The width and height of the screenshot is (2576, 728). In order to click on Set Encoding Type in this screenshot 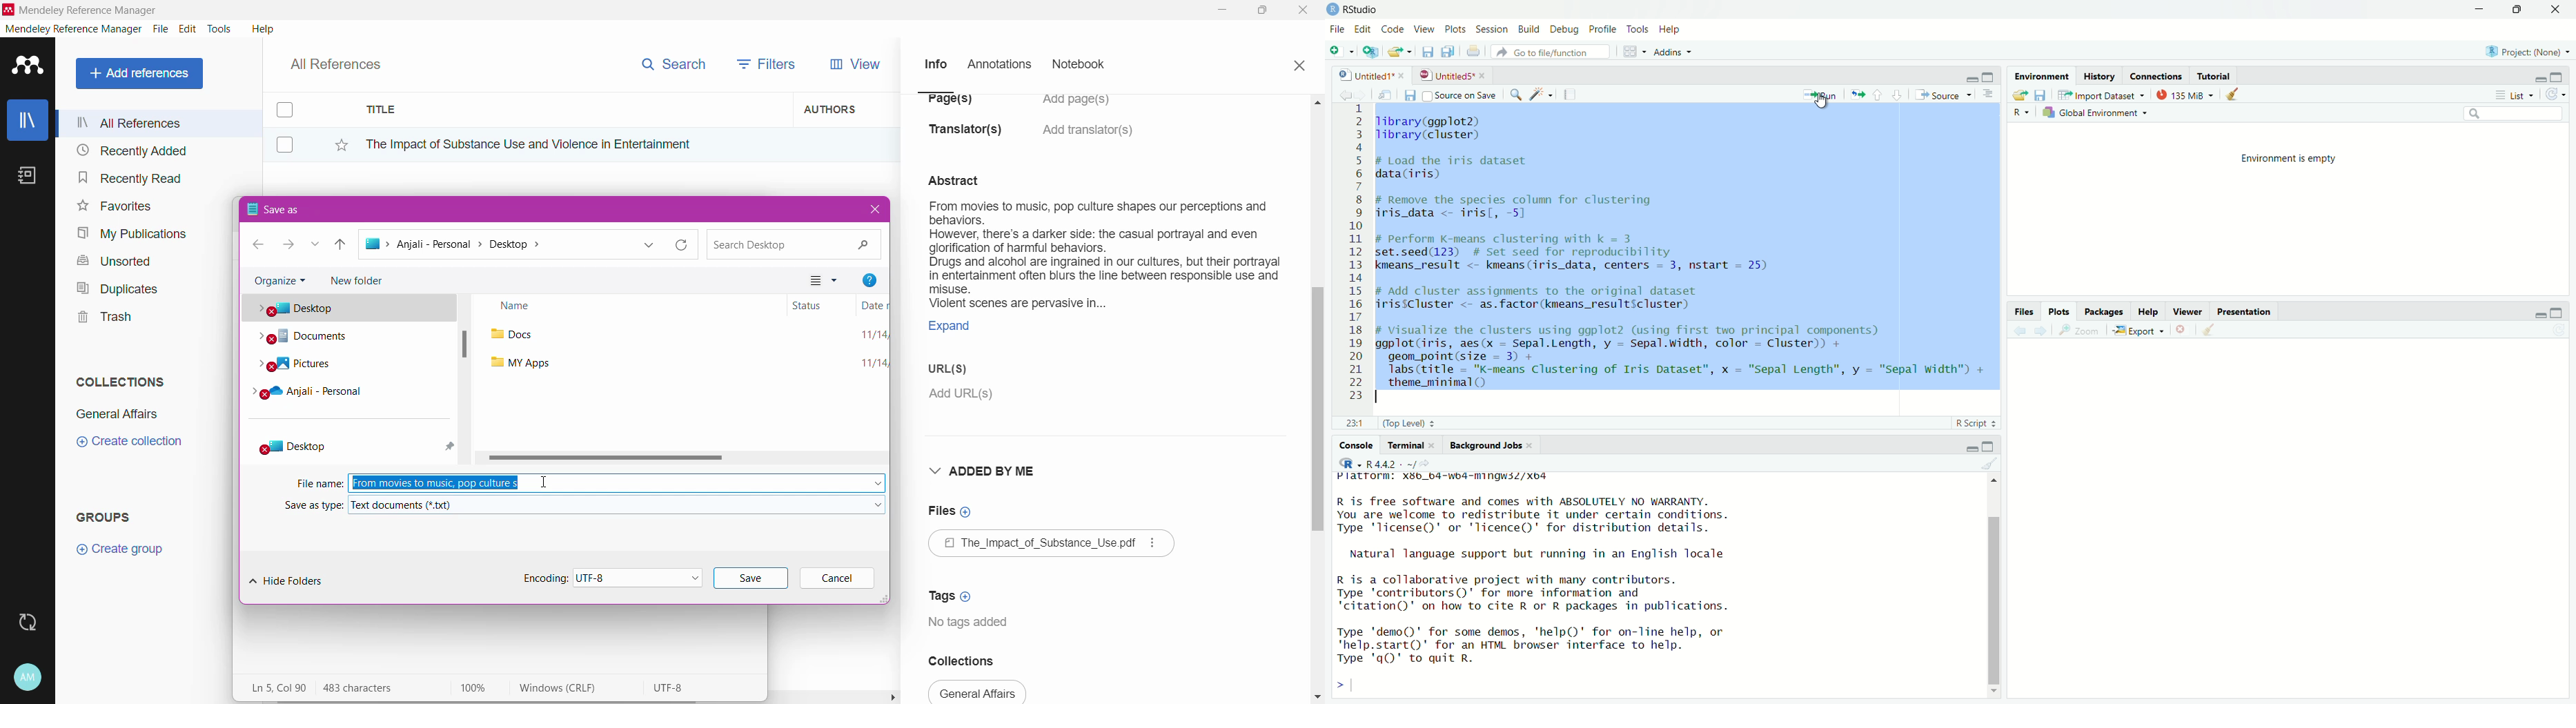, I will do `click(599, 577)`.